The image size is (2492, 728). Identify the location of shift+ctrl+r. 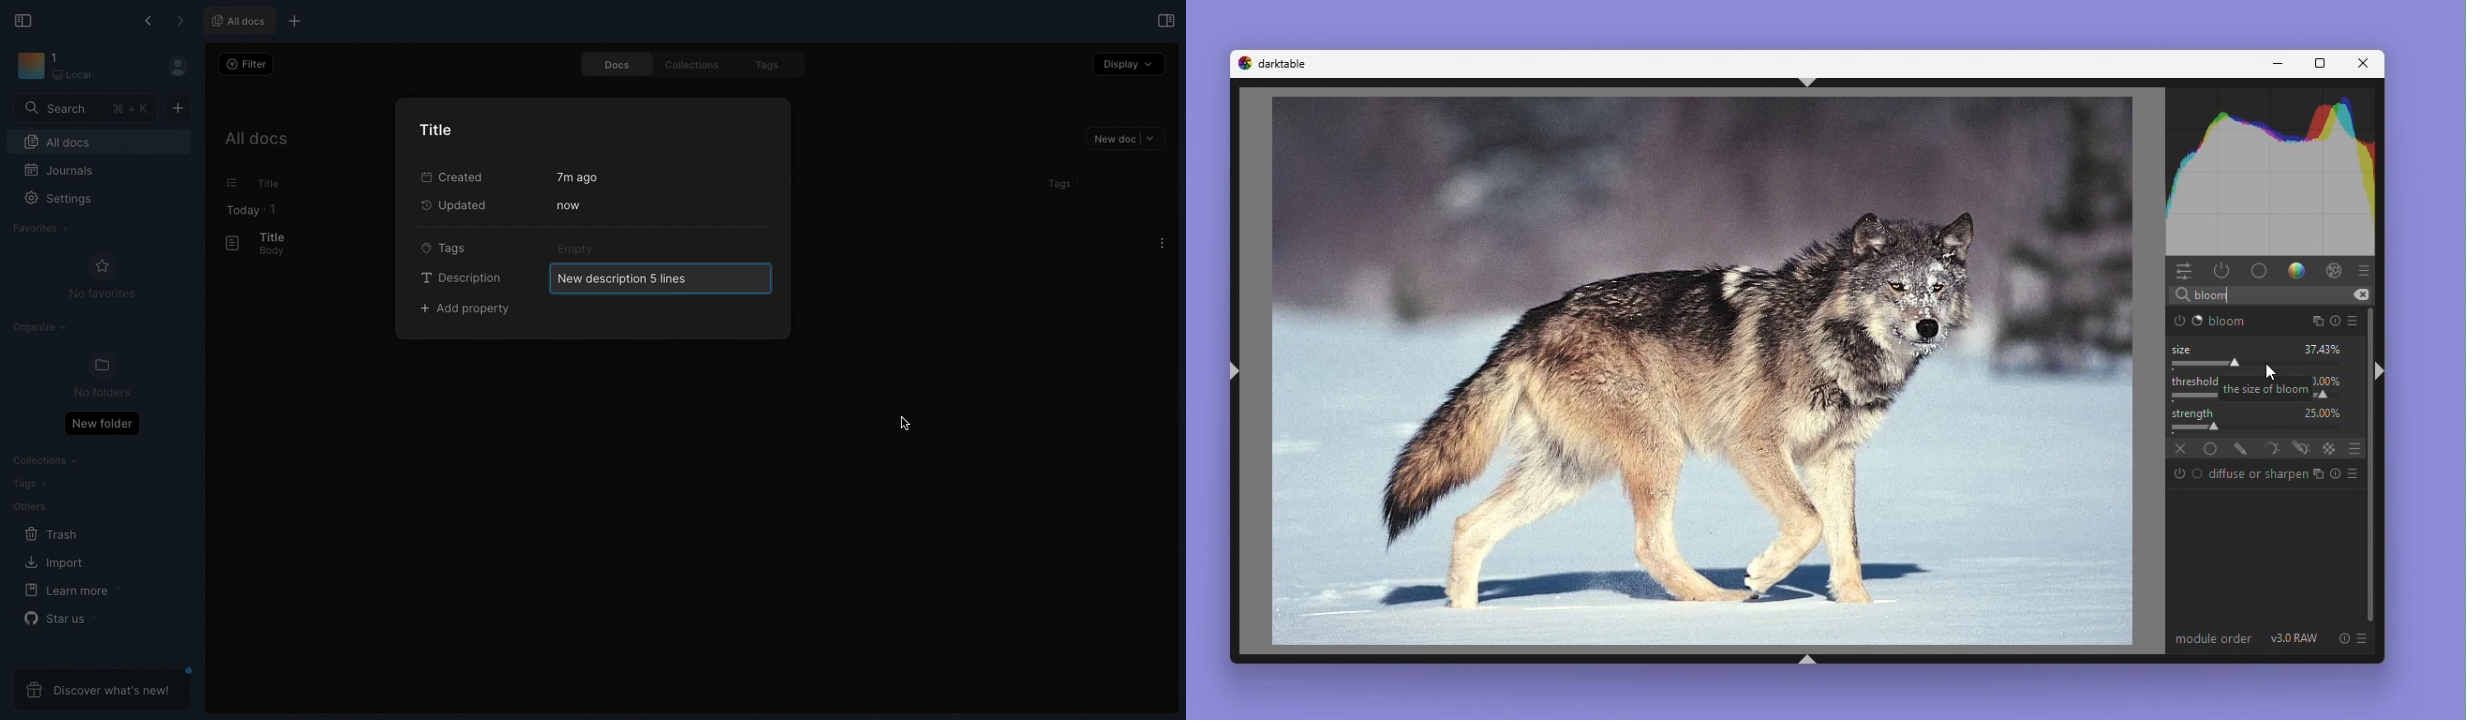
(2381, 372).